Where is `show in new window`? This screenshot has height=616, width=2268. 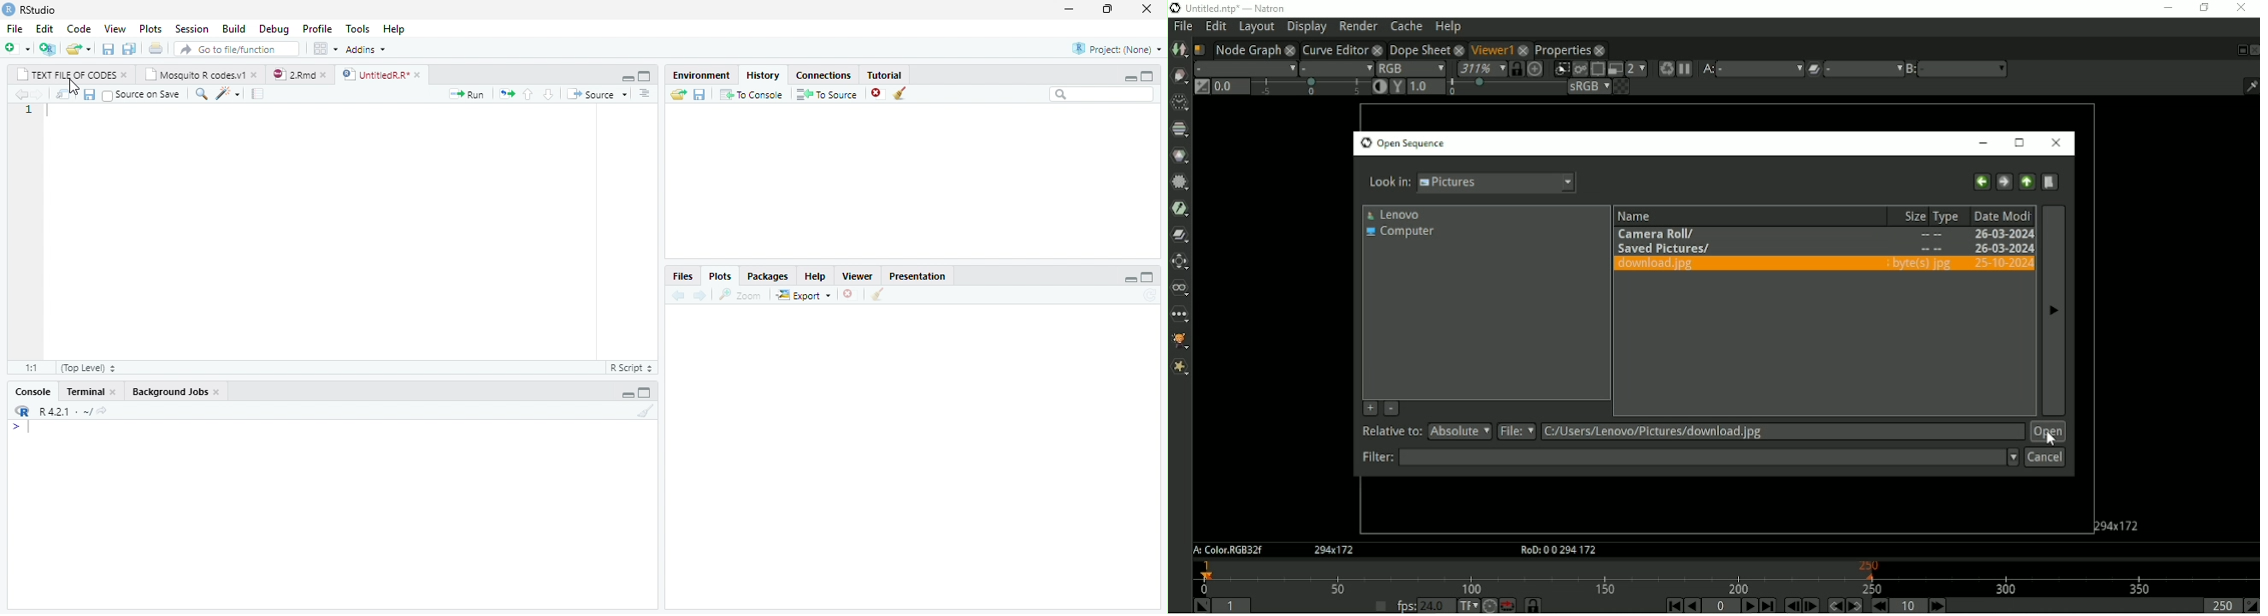 show in new window is located at coordinates (62, 96).